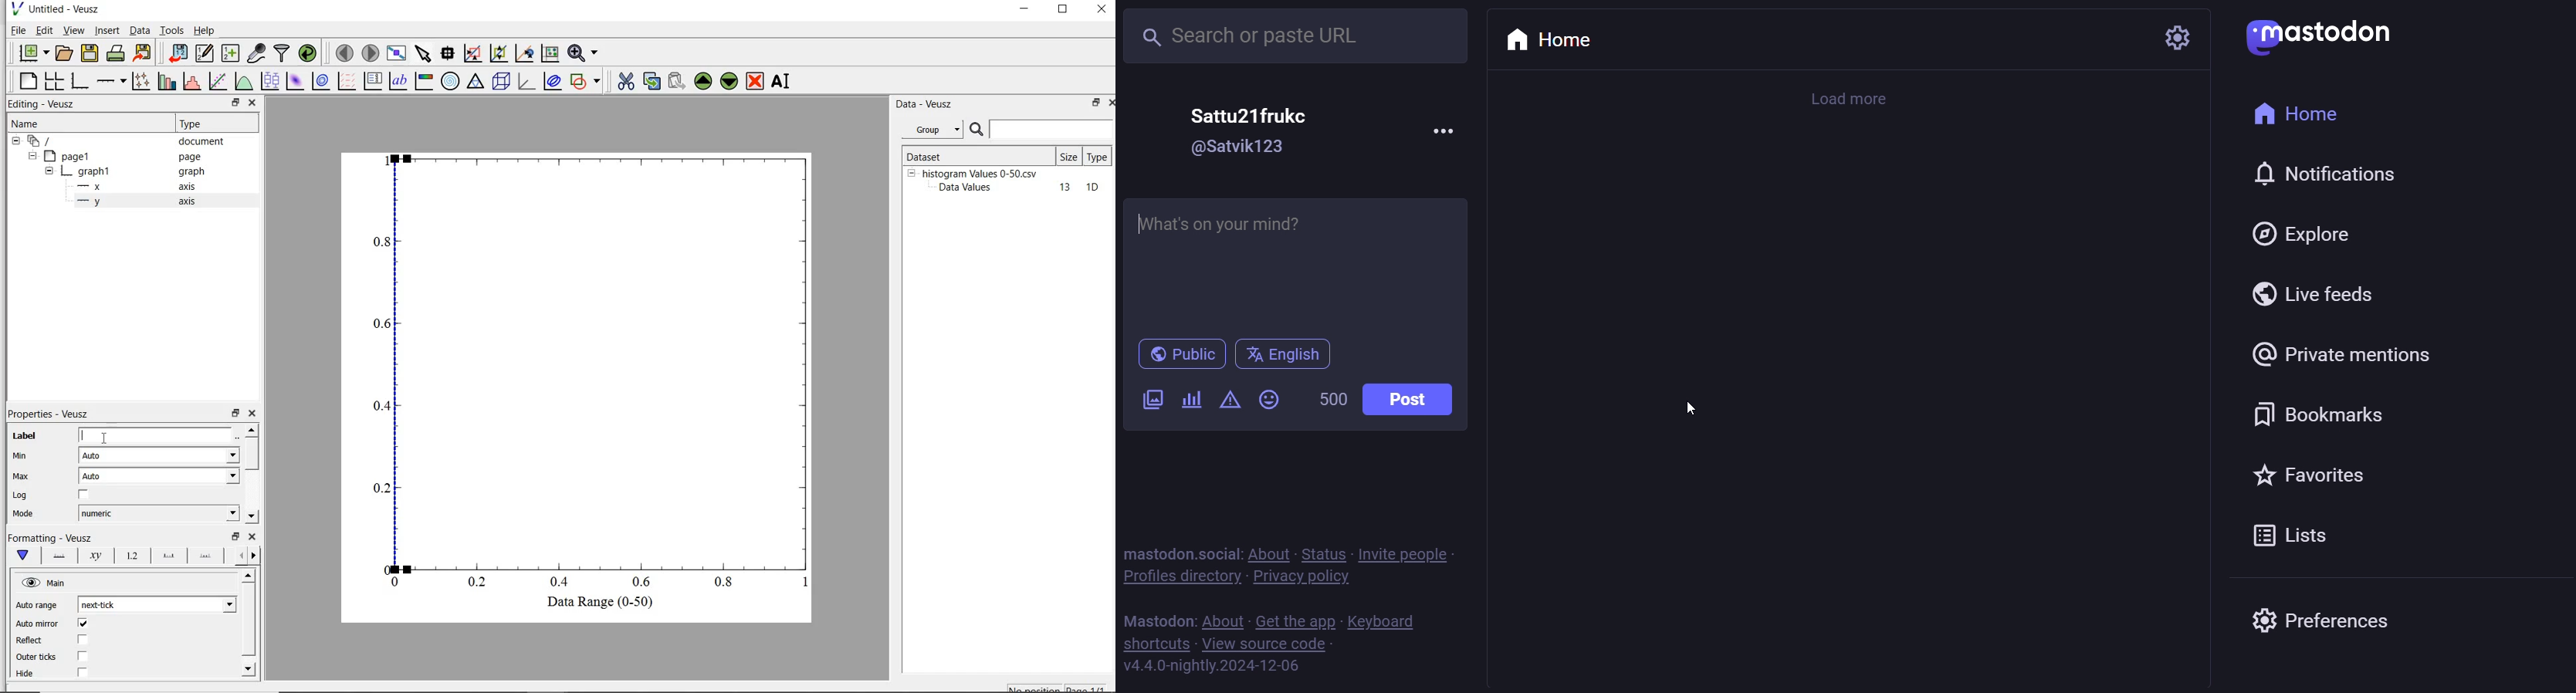 The height and width of the screenshot is (700, 2576). What do you see at coordinates (583, 53) in the screenshot?
I see `zoom functions menu` at bounding box center [583, 53].